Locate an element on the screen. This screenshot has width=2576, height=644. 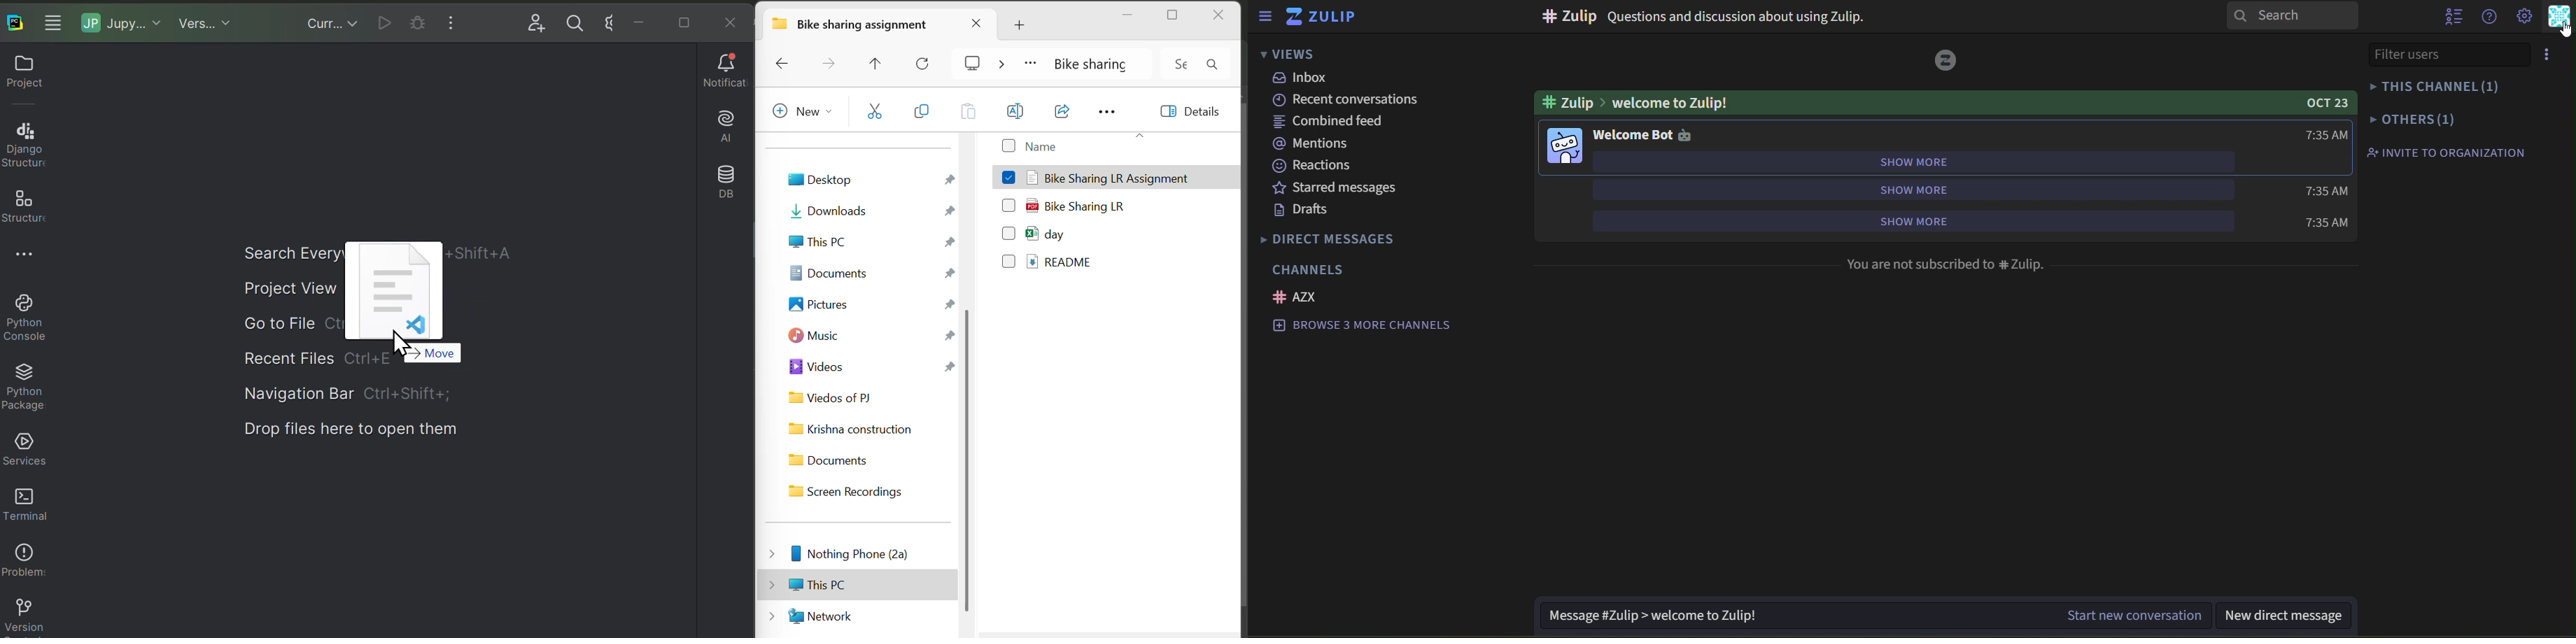
Checkbox is located at coordinates (1009, 232).